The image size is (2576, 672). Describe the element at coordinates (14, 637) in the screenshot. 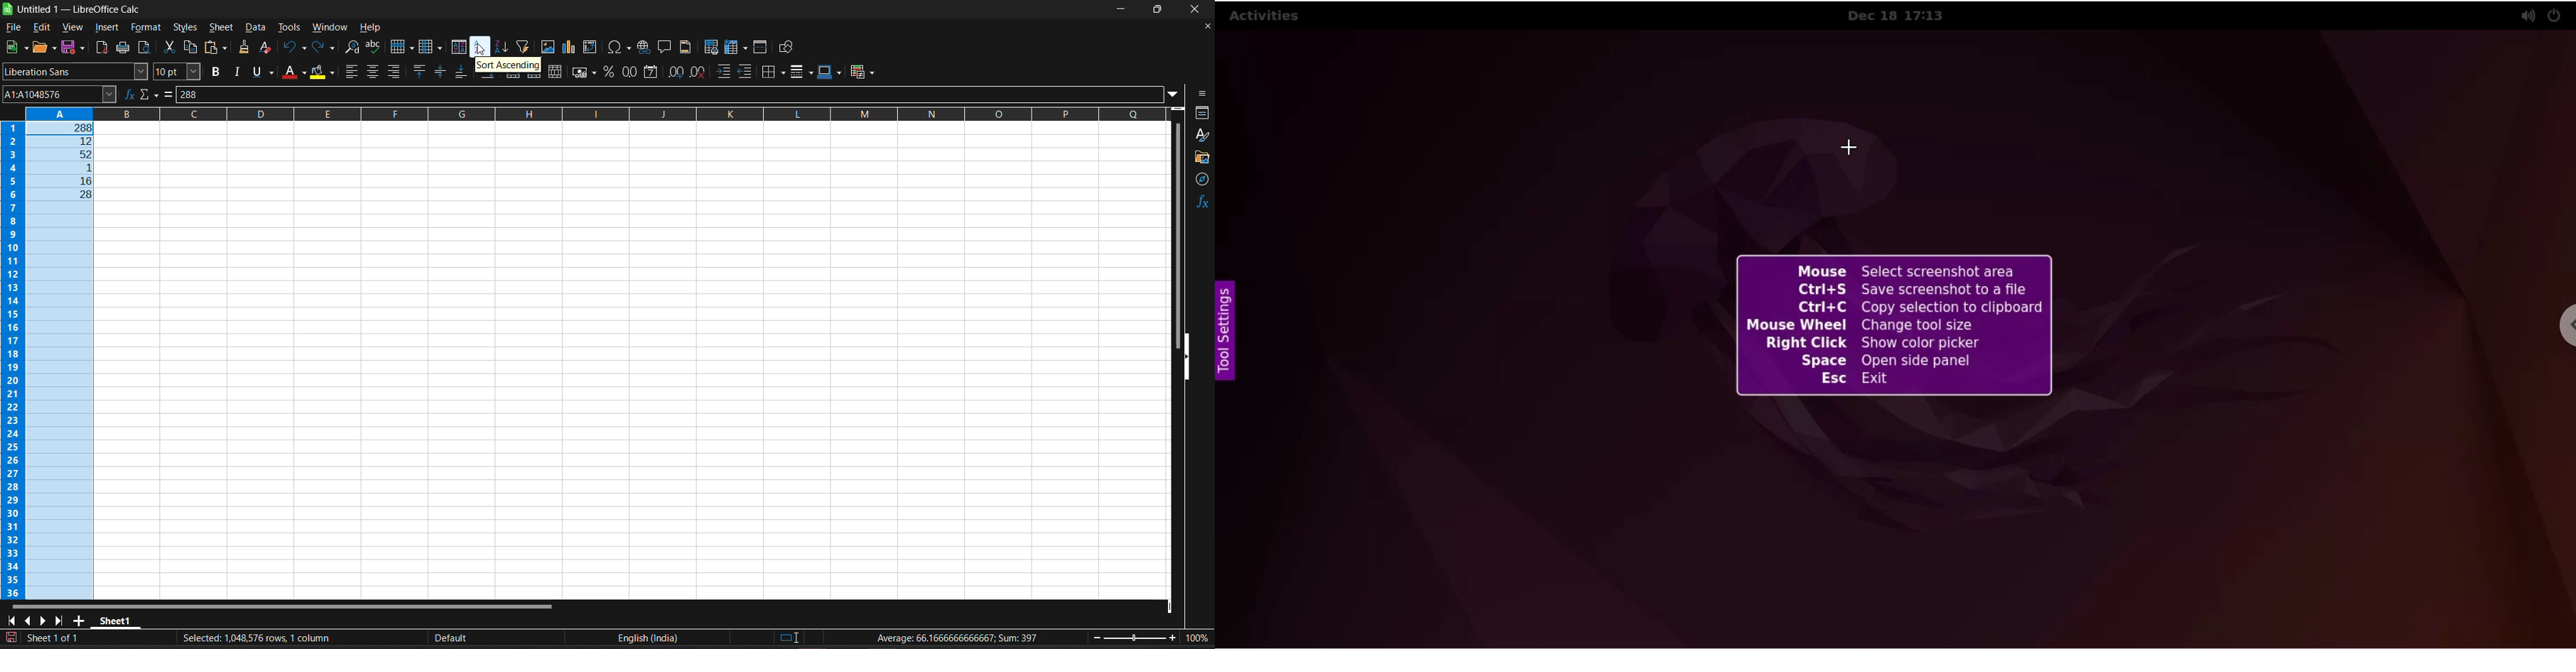

I see `click to save` at that location.